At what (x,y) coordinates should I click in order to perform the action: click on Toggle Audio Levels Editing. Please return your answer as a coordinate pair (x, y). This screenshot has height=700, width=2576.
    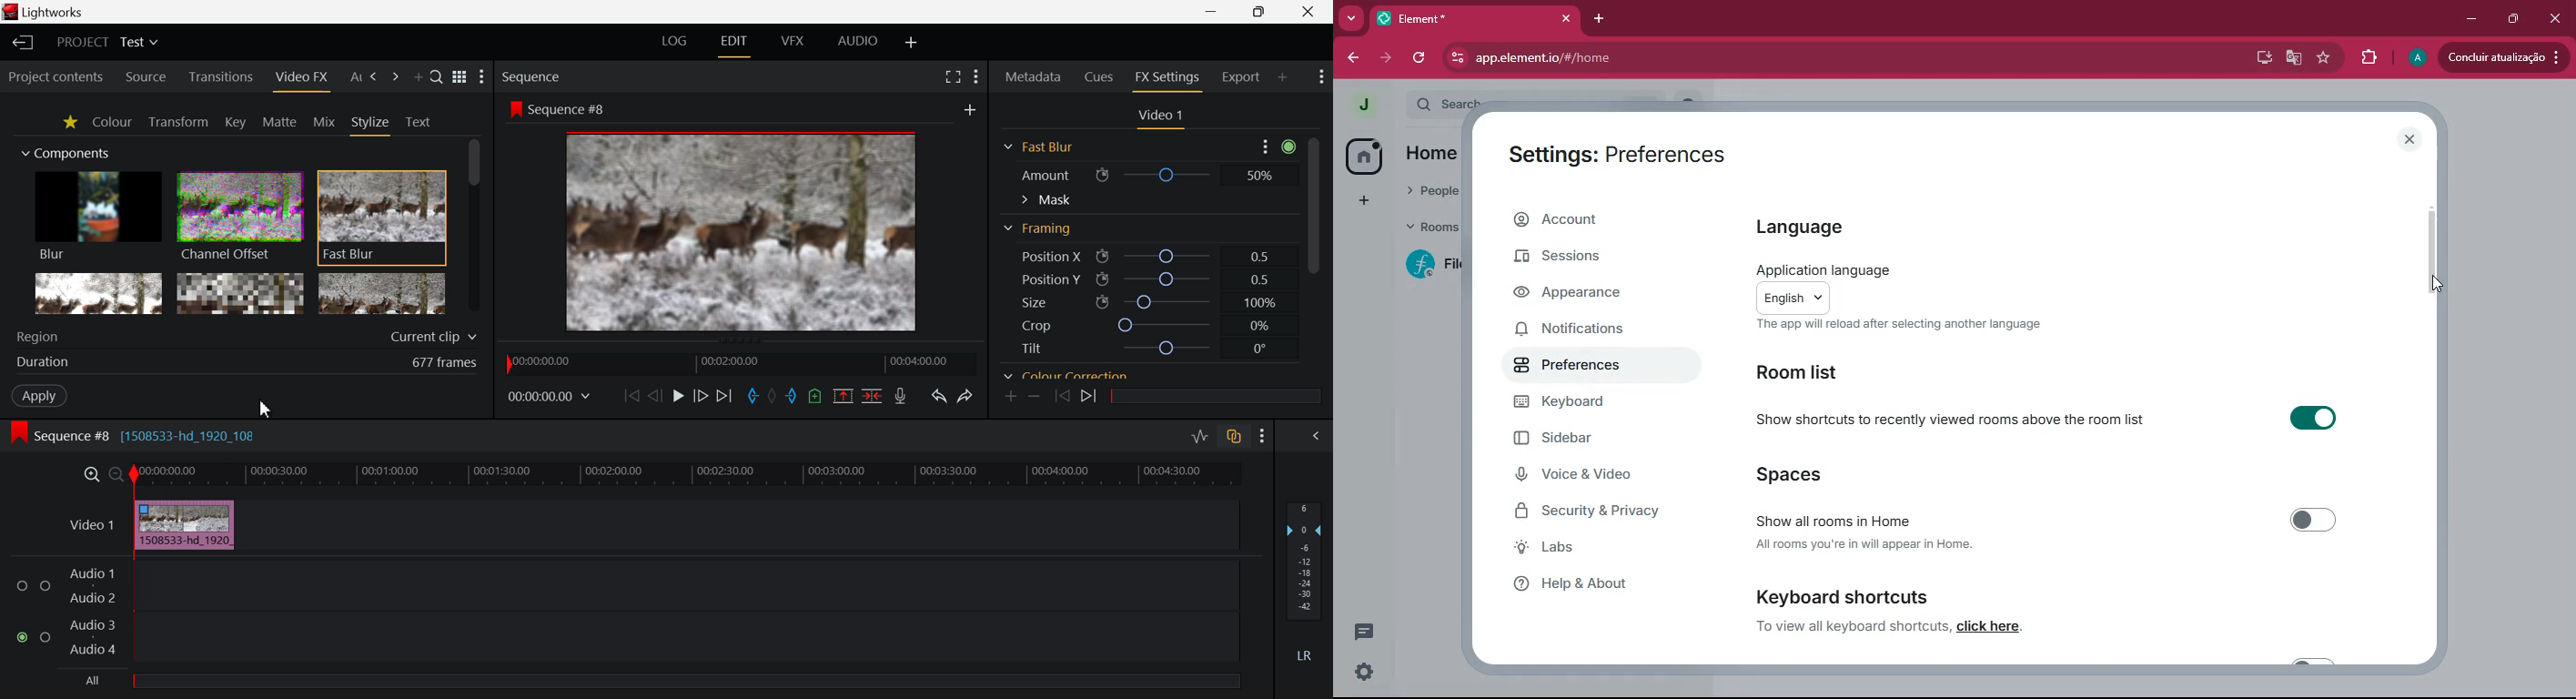
    Looking at the image, I should click on (1201, 436).